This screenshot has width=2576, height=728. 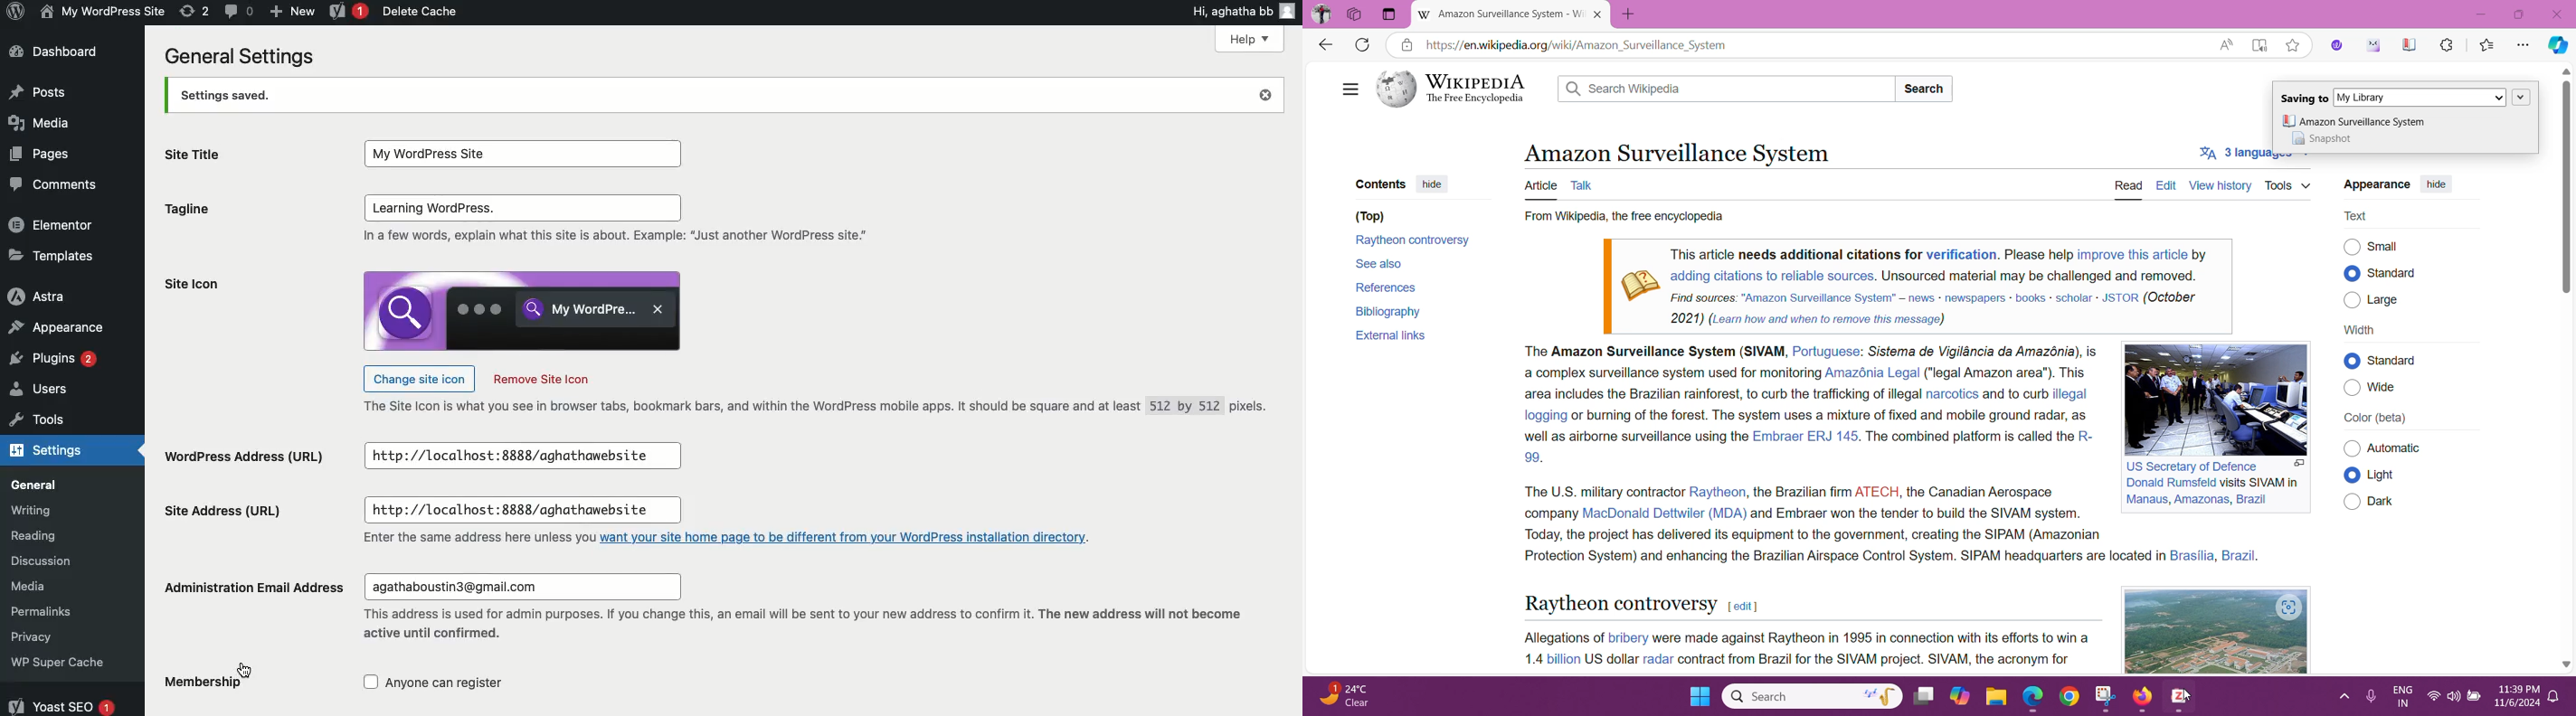 What do you see at coordinates (66, 661) in the screenshot?
I see `WP Super Cache` at bounding box center [66, 661].